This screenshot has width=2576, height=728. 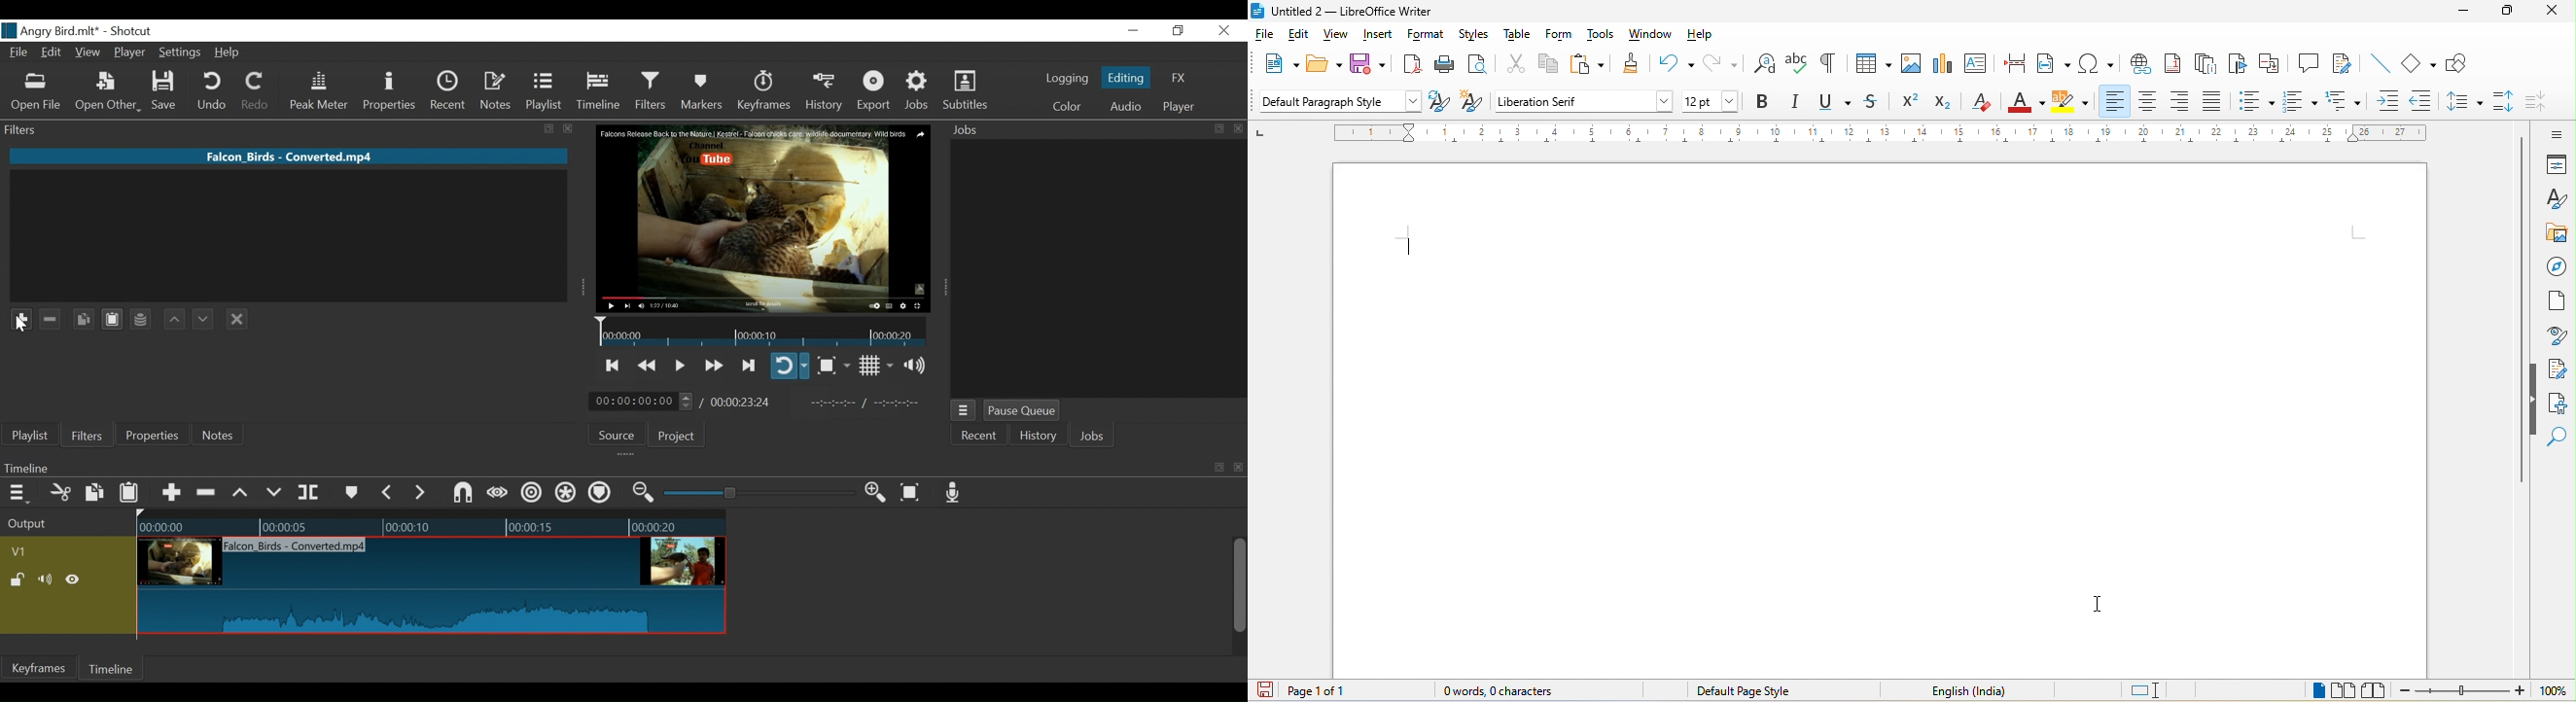 What do you see at coordinates (599, 91) in the screenshot?
I see `Timeline` at bounding box center [599, 91].